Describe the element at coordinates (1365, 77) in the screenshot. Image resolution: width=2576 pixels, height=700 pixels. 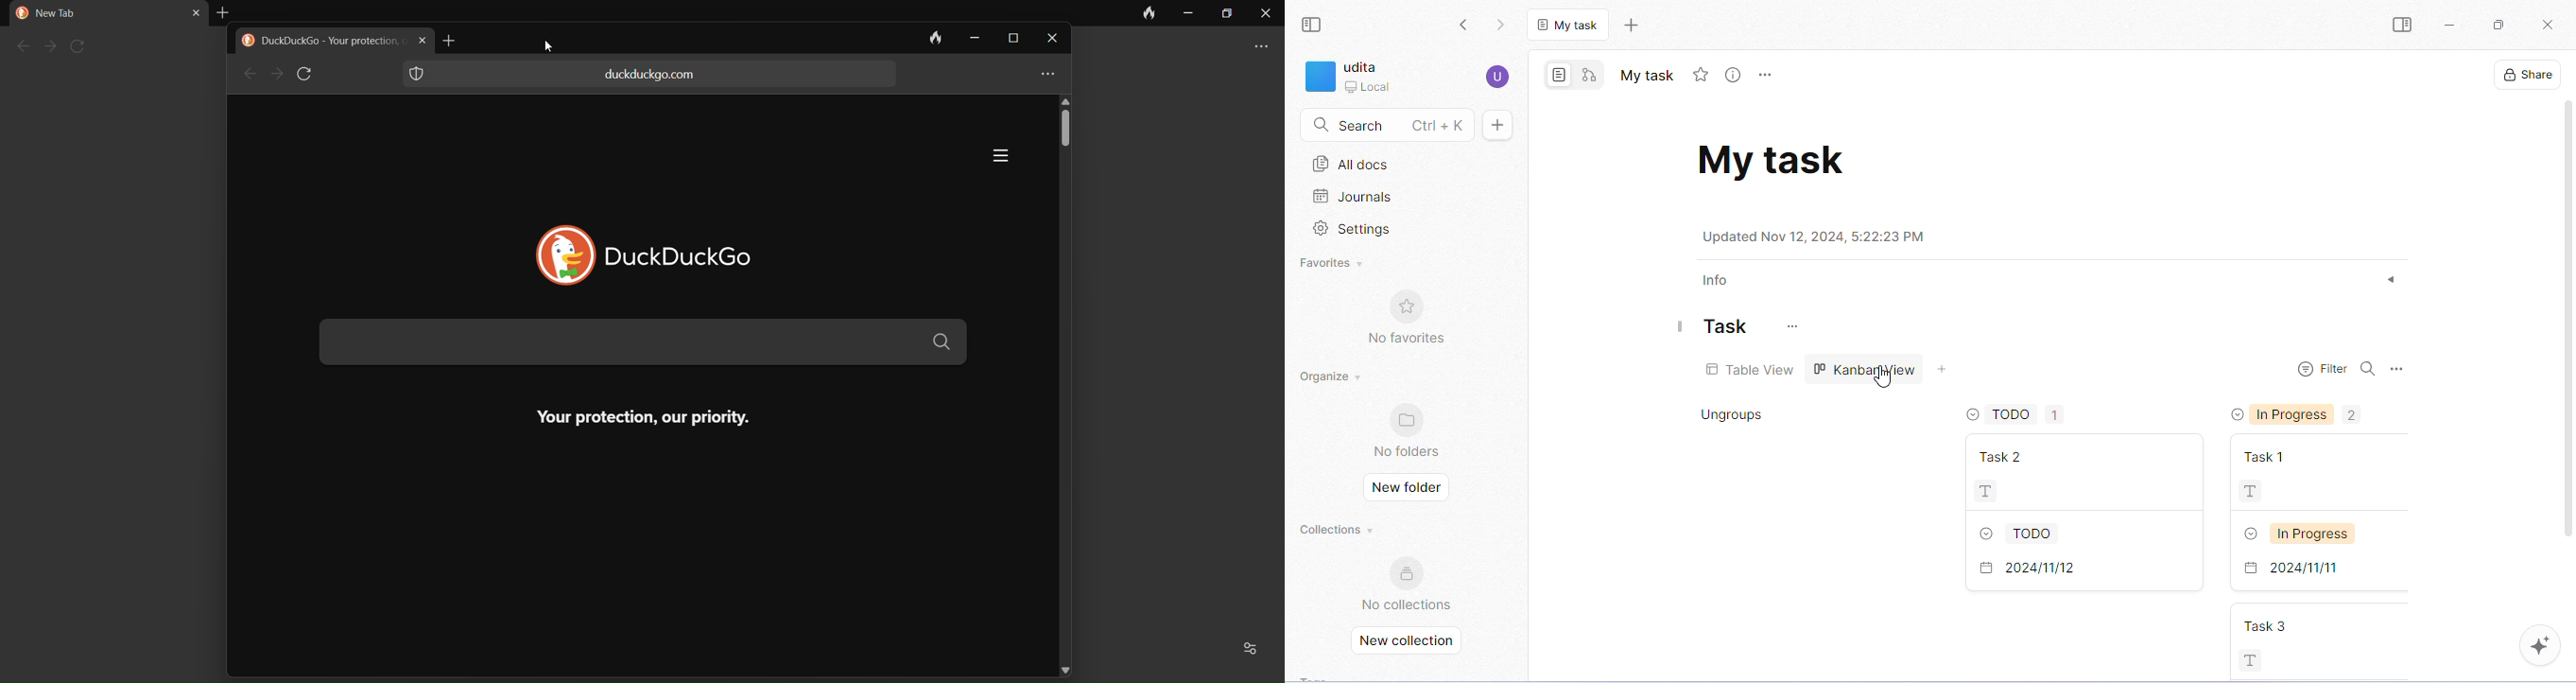
I see `workspace` at that location.